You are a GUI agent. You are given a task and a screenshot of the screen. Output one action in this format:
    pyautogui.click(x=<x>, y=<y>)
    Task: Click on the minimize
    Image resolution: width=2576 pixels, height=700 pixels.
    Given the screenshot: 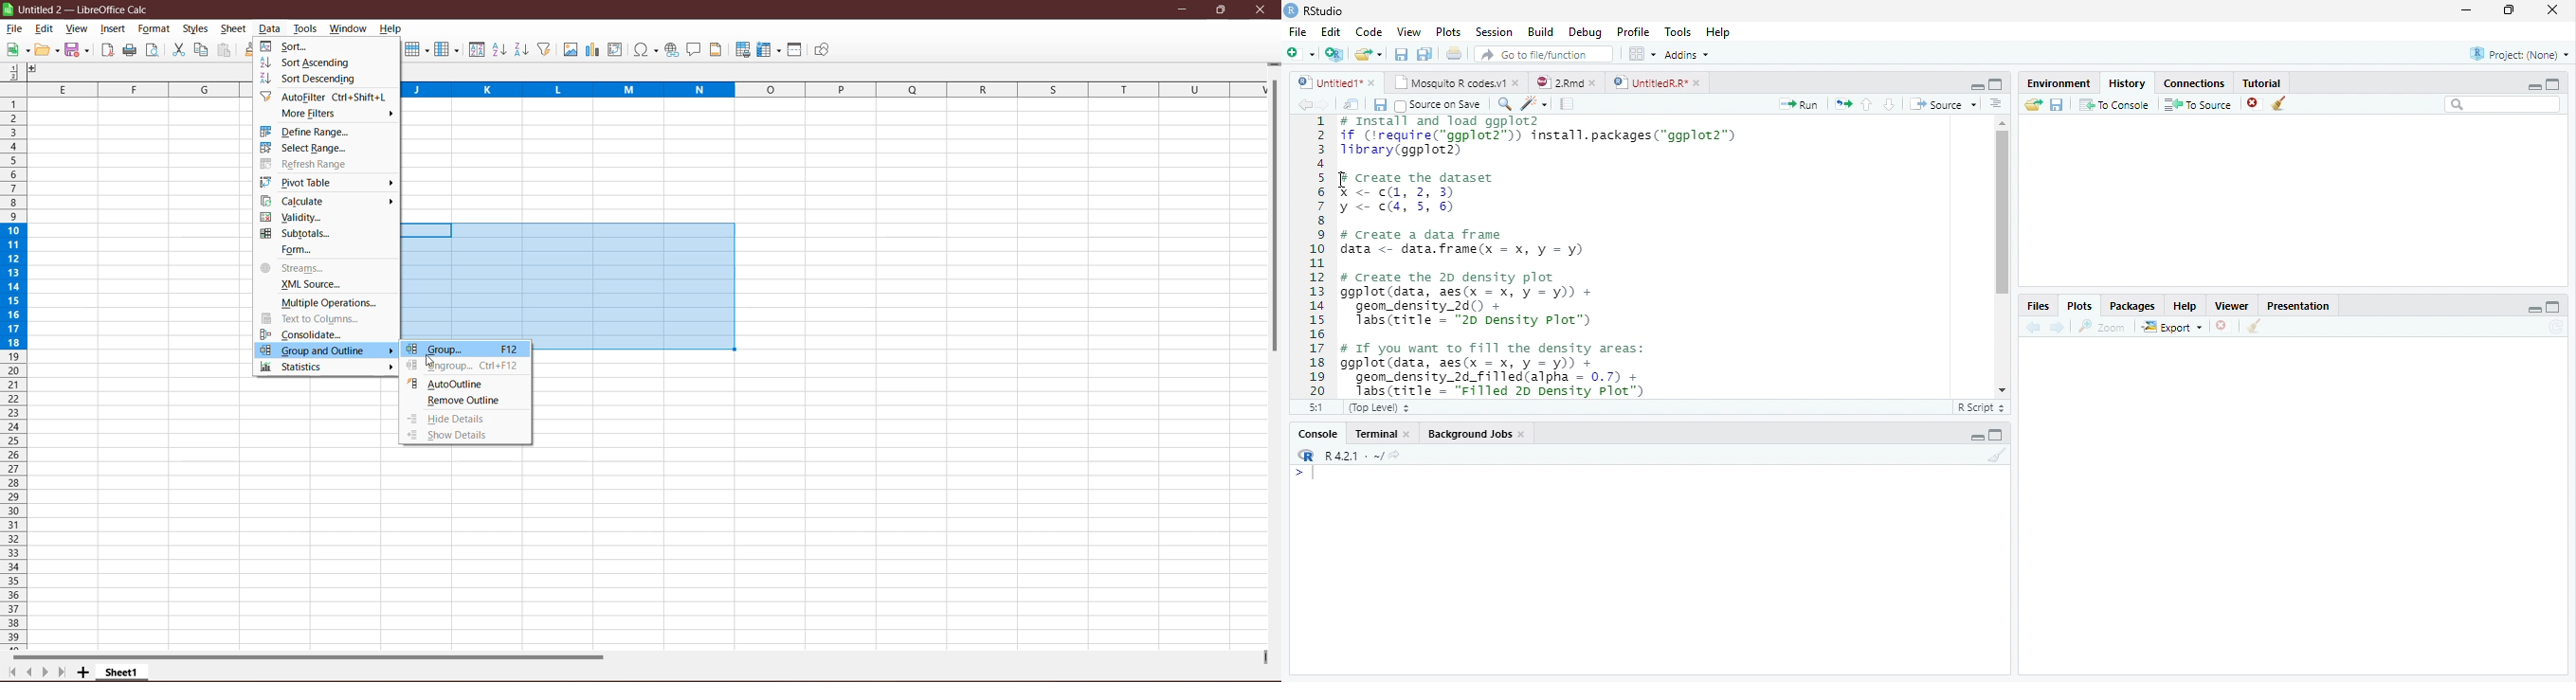 What is the action you would take?
    pyautogui.click(x=2531, y=86)
    